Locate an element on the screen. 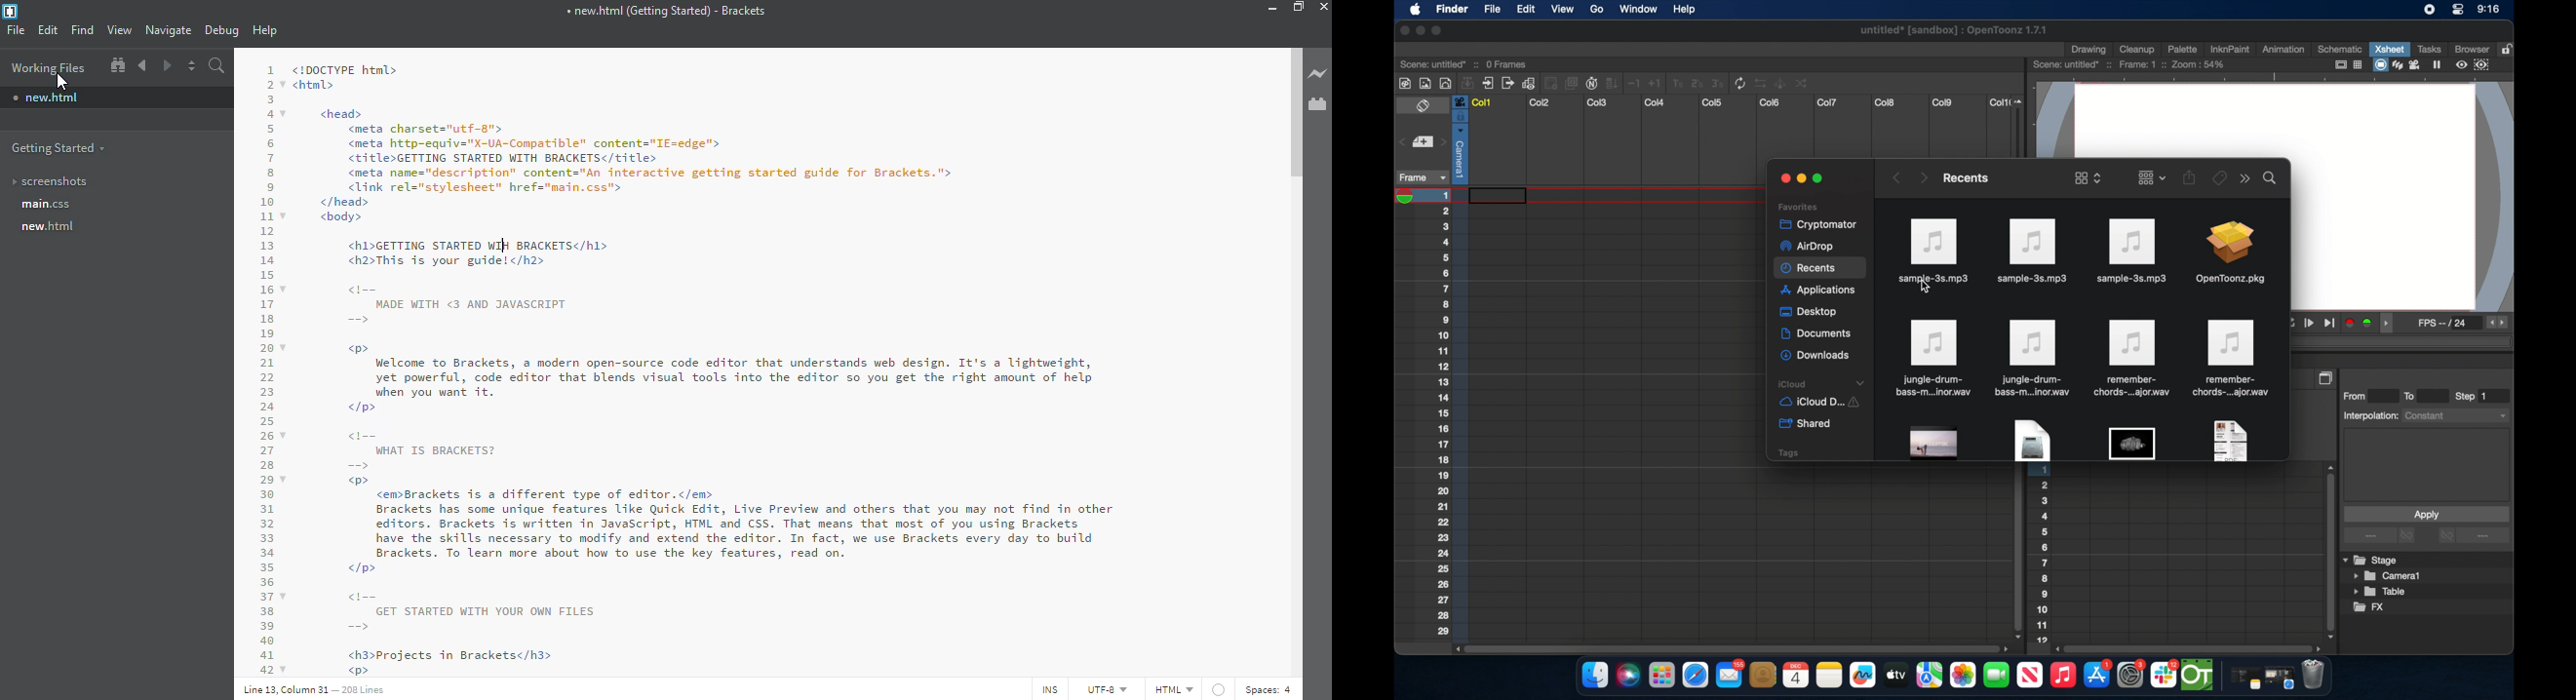  opentoonz is located at coordinates (2199, 675).